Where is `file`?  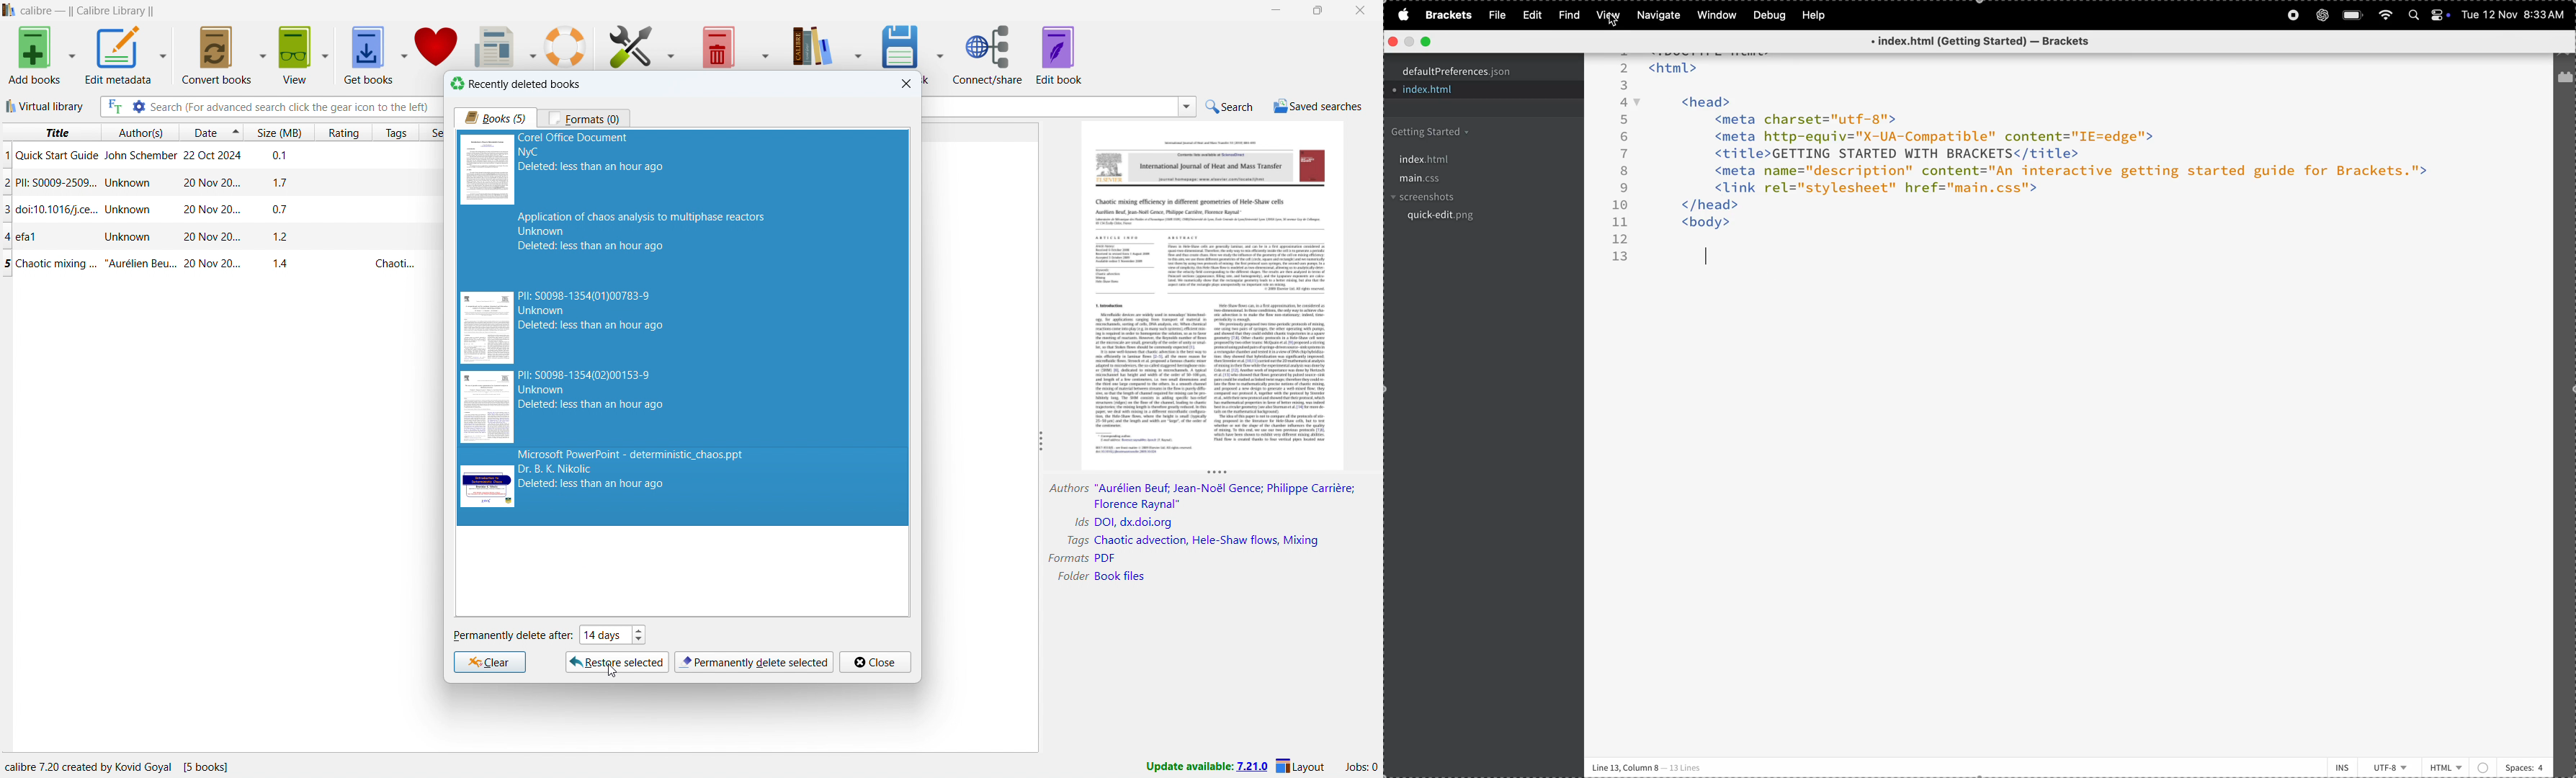 file is located at coordinates (1495, 15).